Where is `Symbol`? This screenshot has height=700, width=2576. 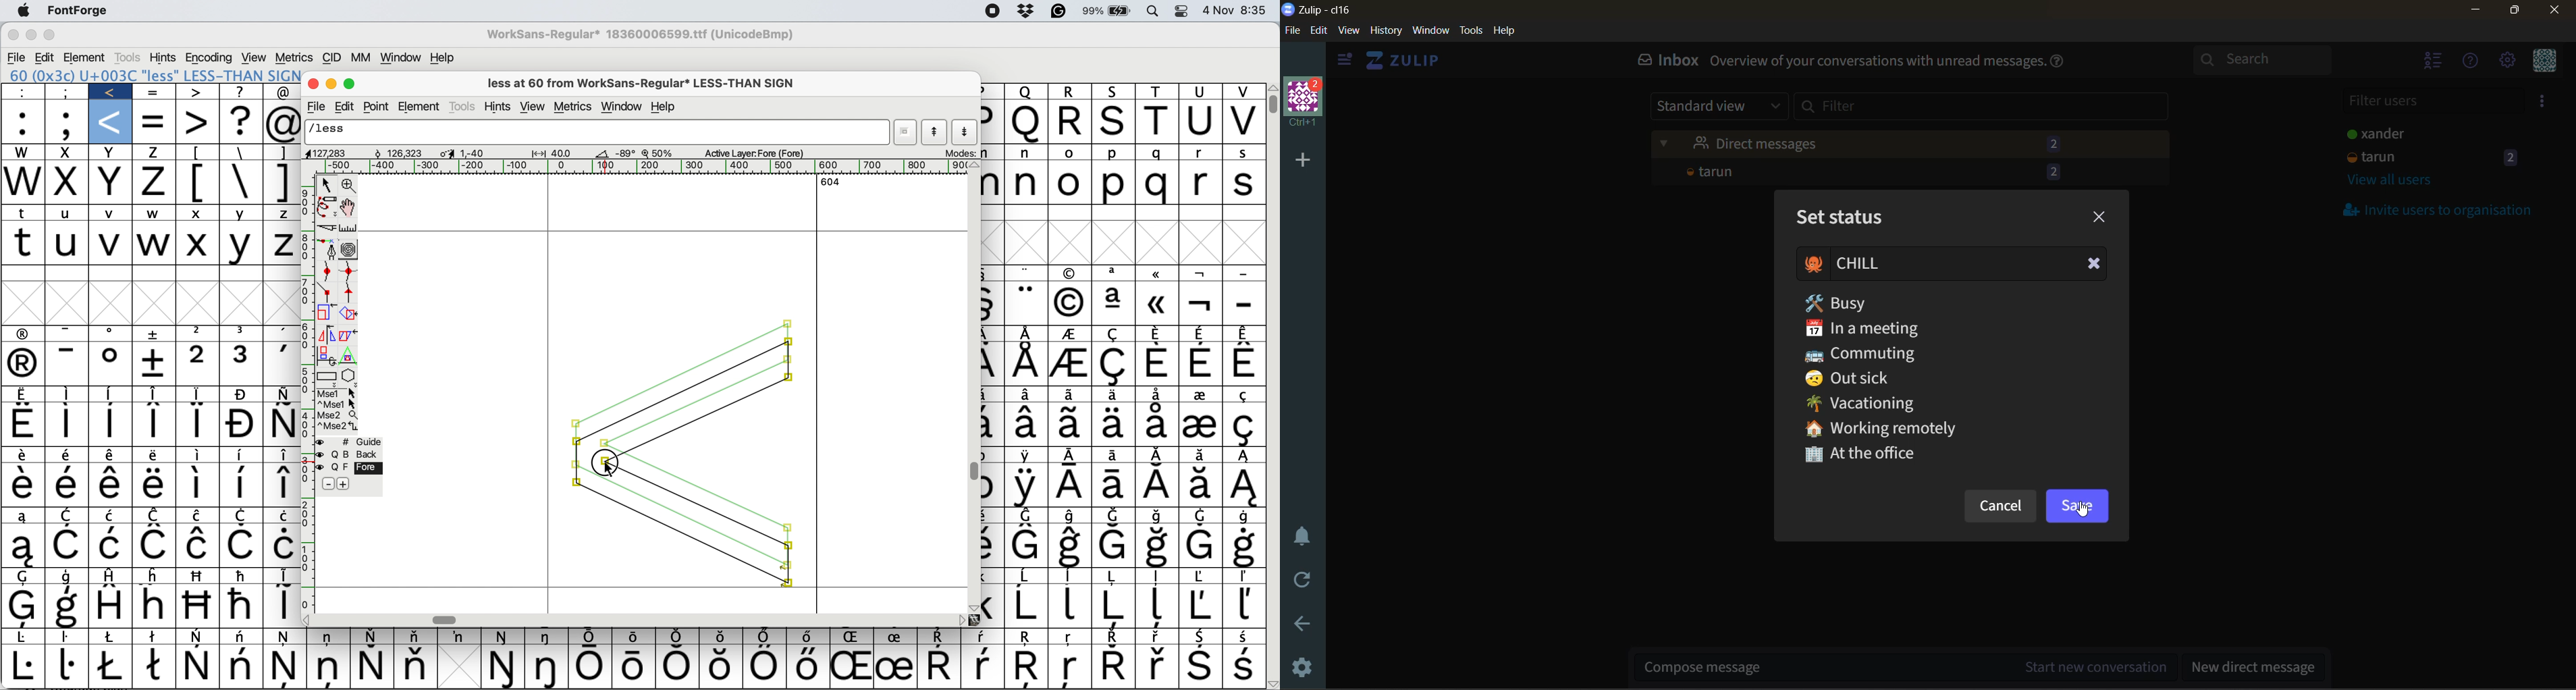 Symbol is located at coordinates (1200, 304).